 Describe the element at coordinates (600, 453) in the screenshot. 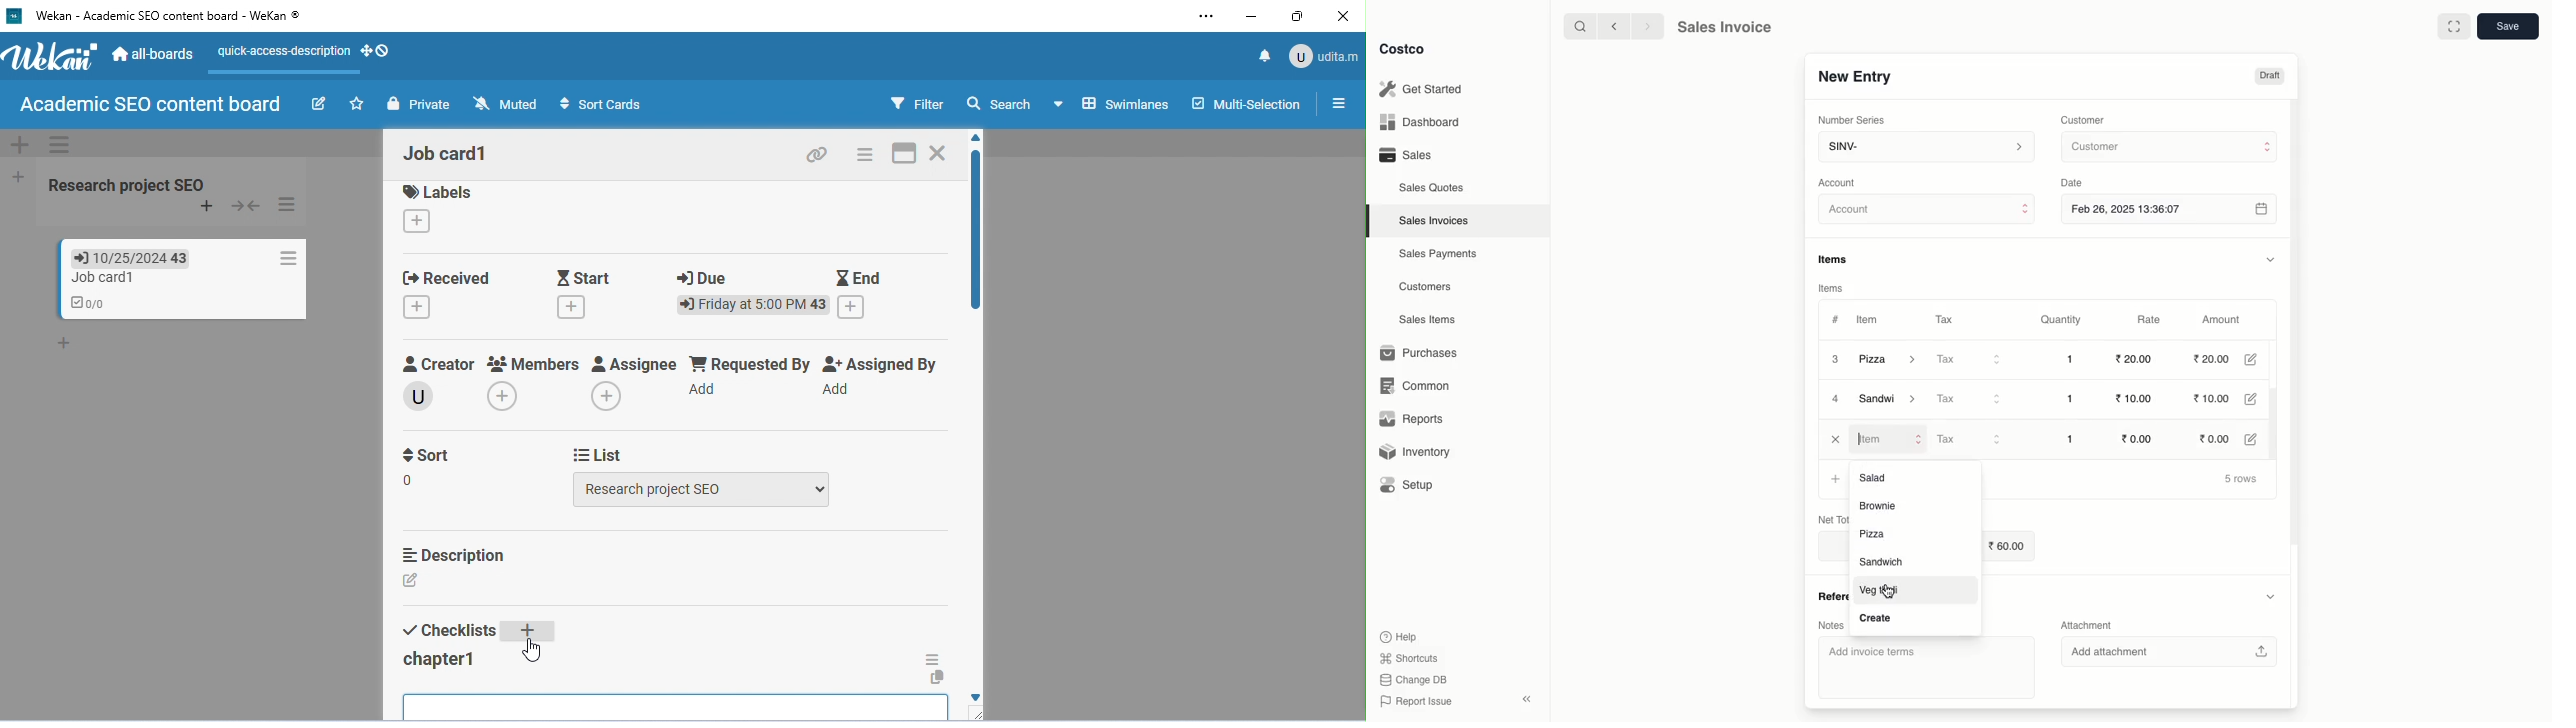

I see `list` at that location.